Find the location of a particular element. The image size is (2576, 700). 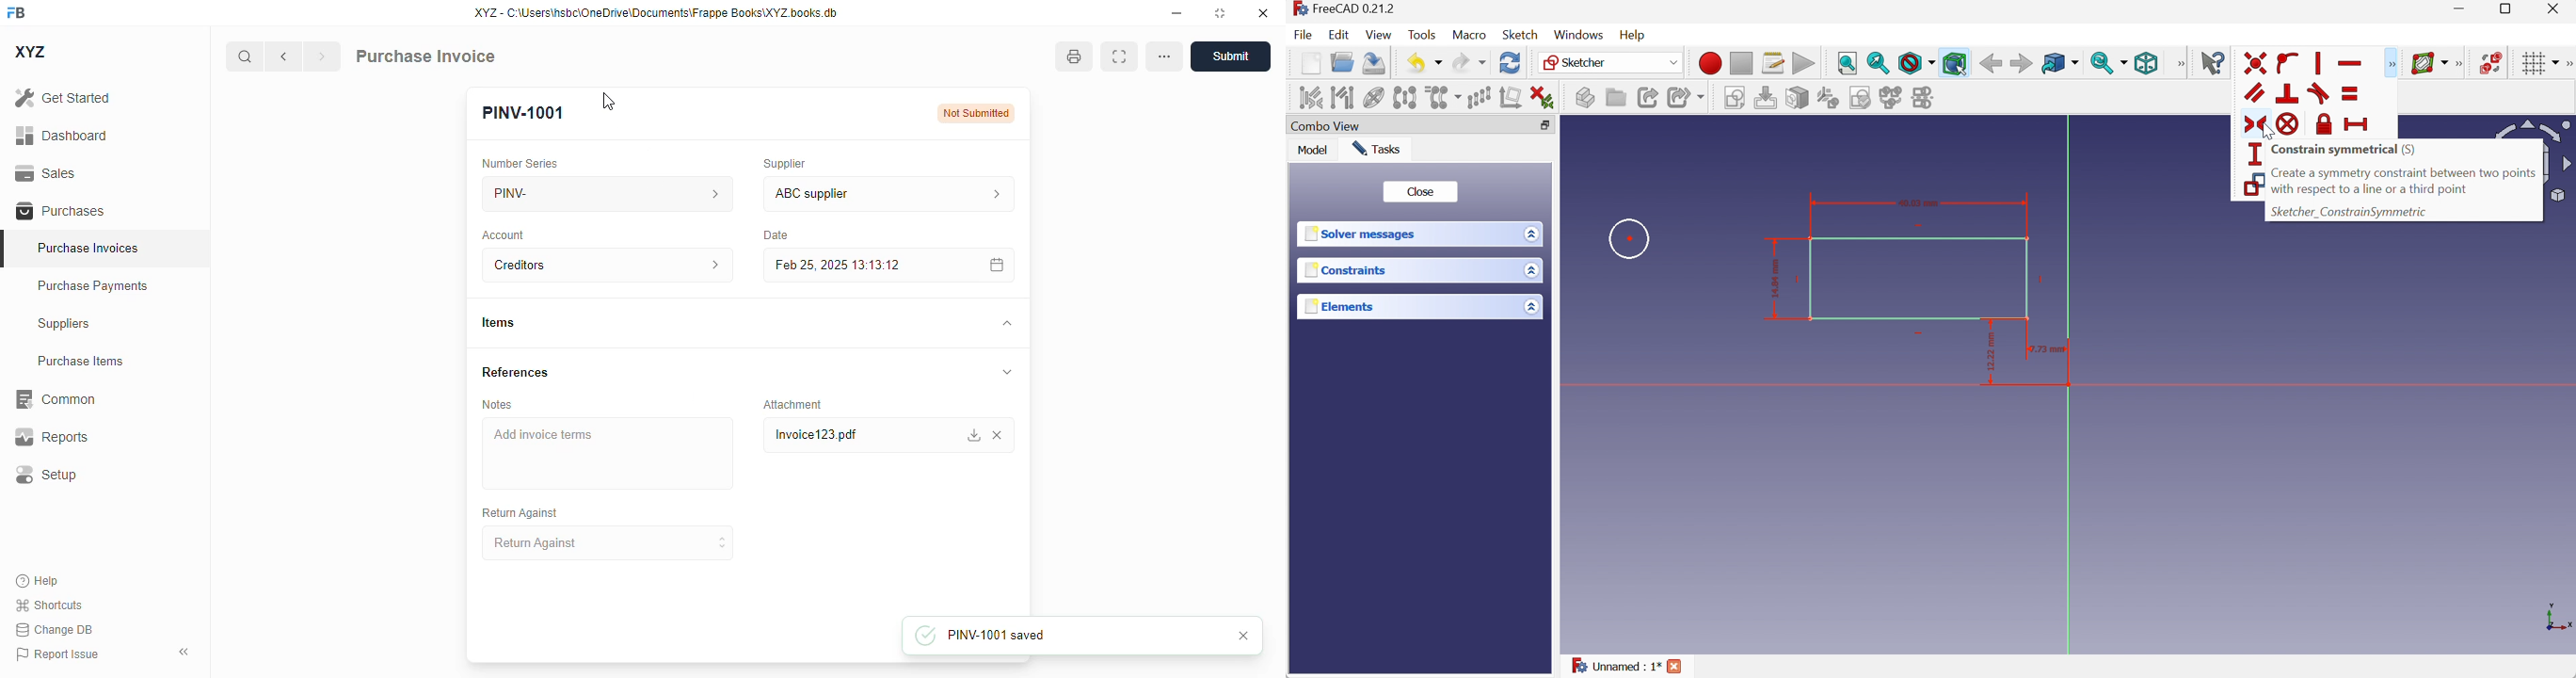

Close is located at coordinates (1423, 192).